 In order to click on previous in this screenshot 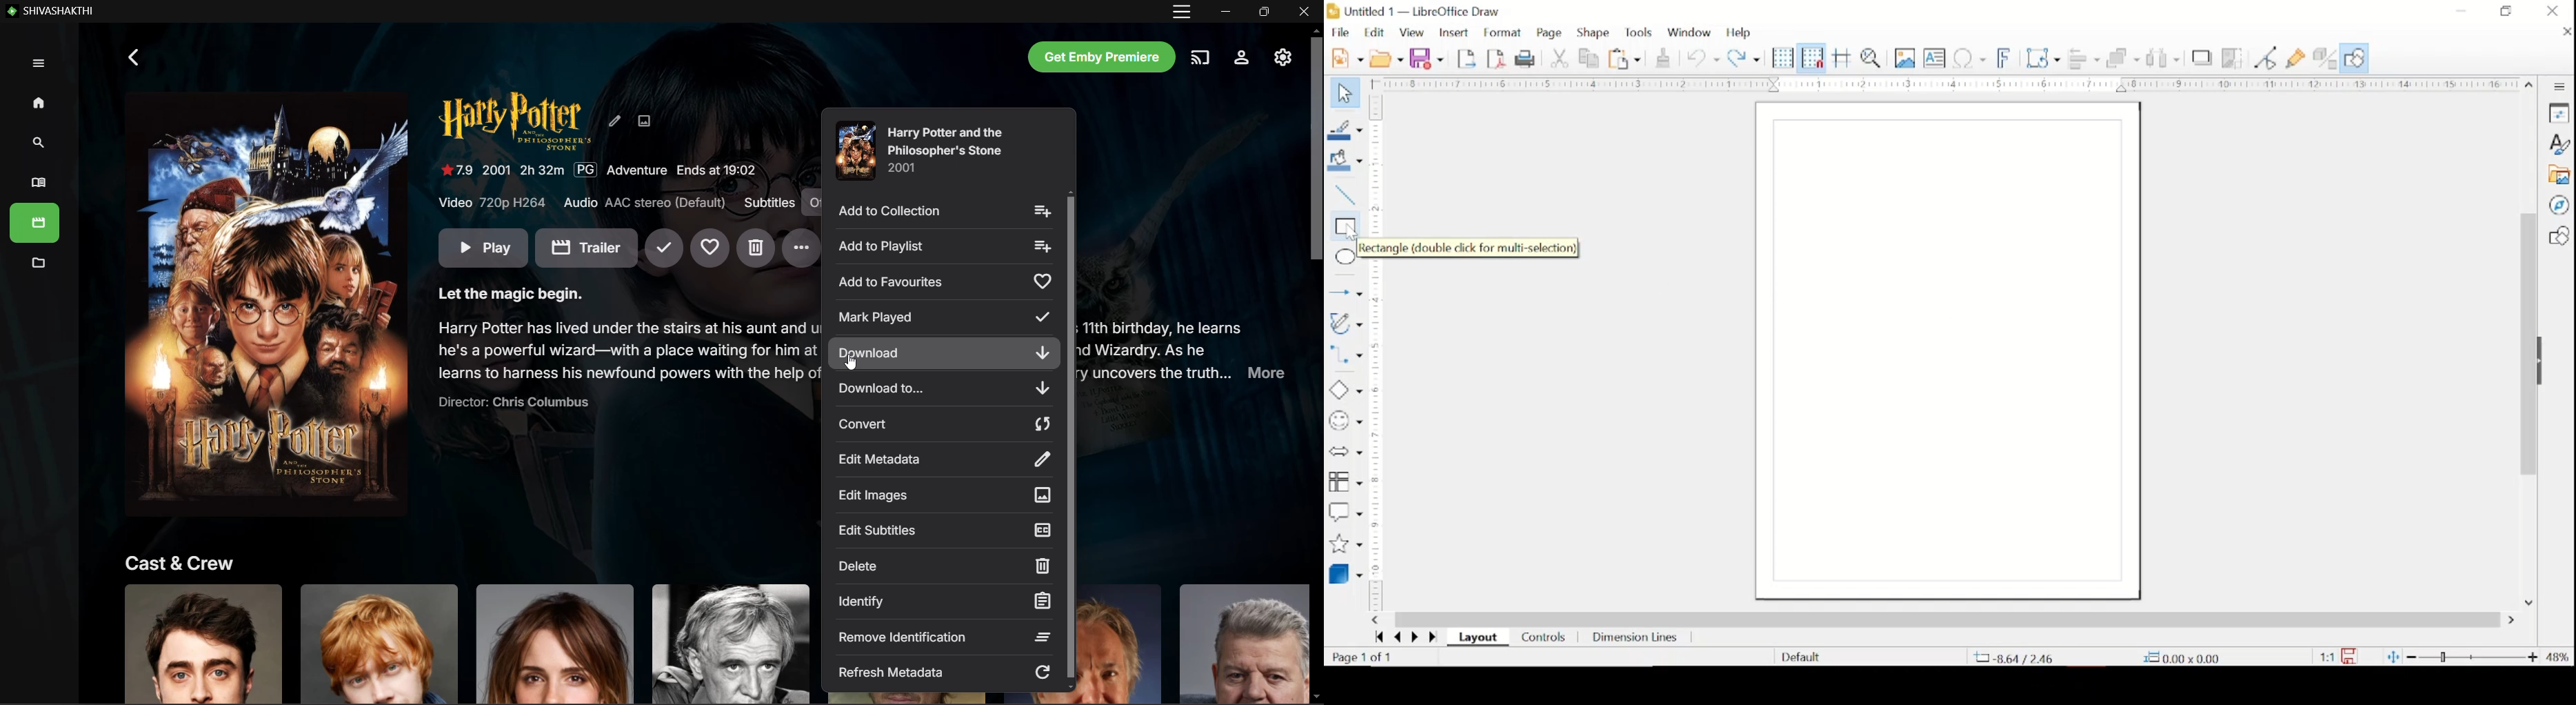, I will do `click(1396, 638)`.